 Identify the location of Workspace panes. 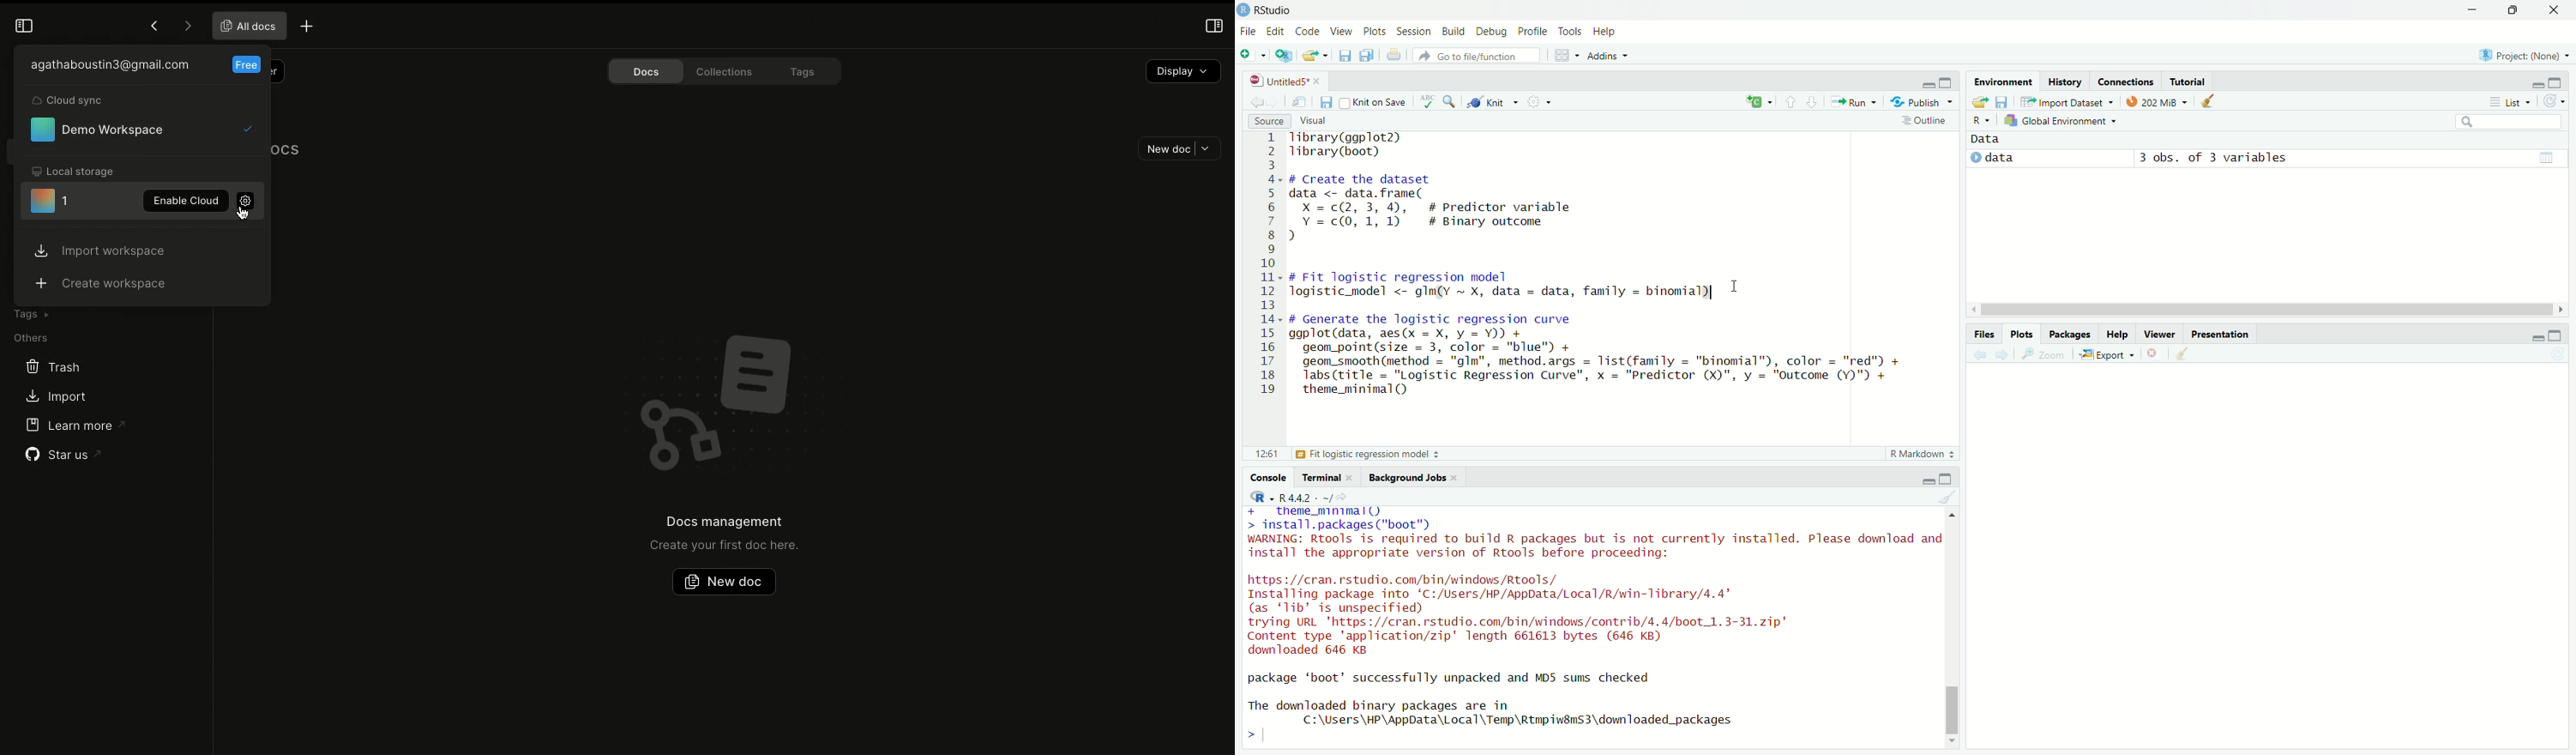
(1565, 54).